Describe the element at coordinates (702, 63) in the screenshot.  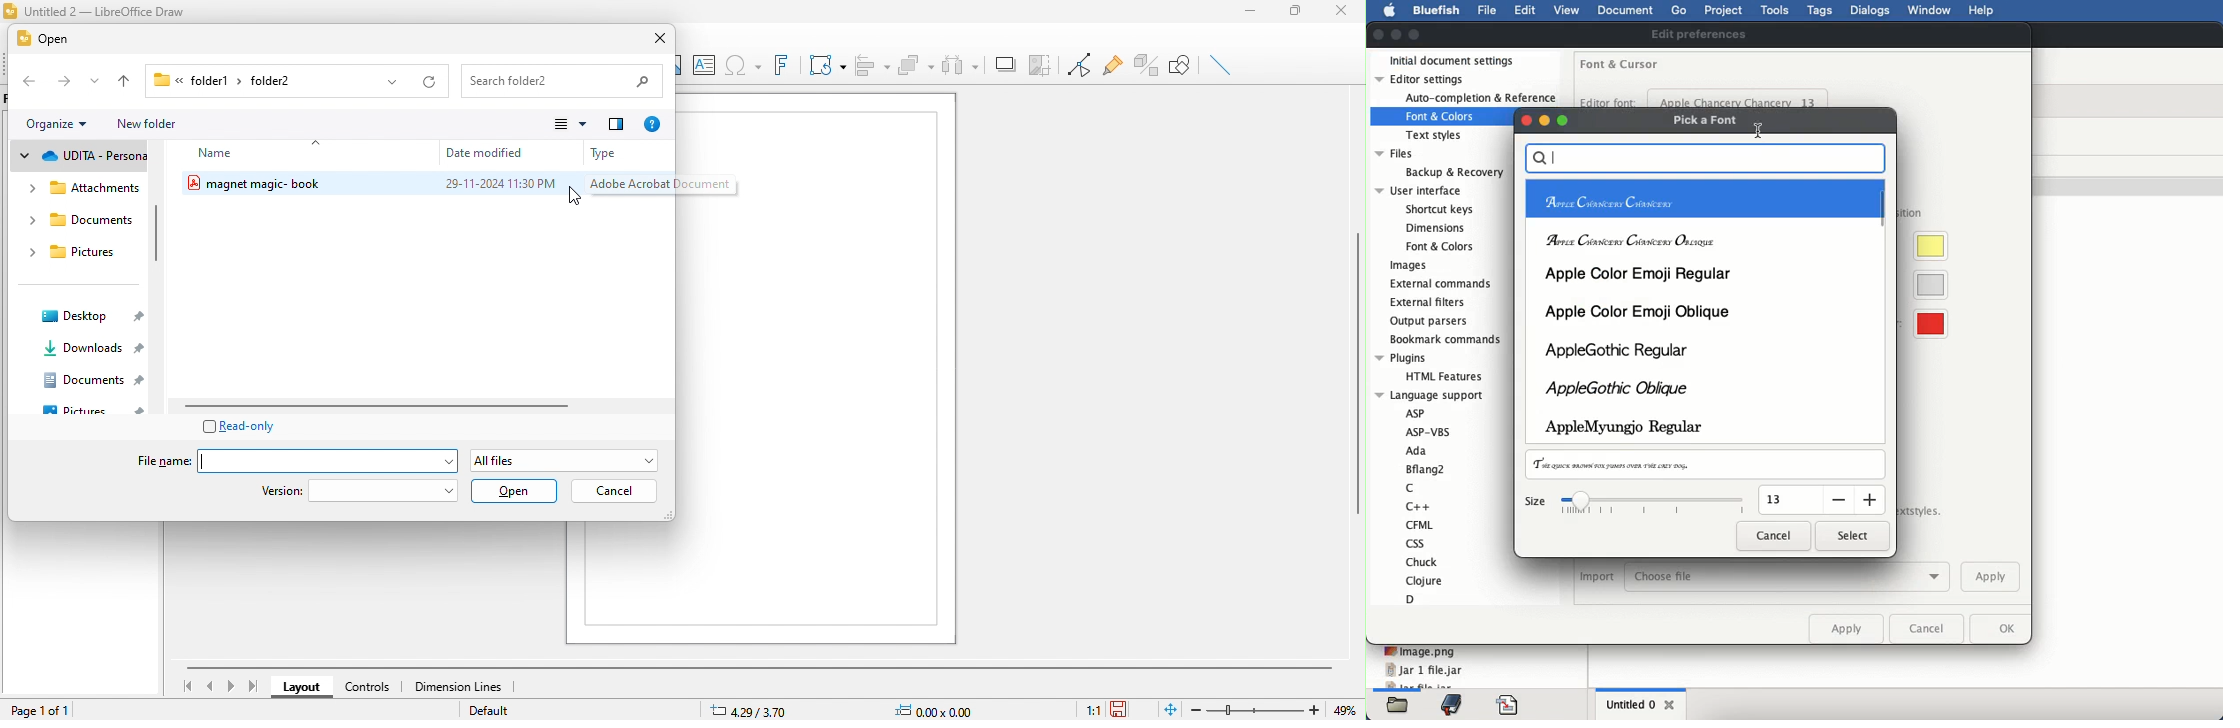
I see `text box ` at that location.